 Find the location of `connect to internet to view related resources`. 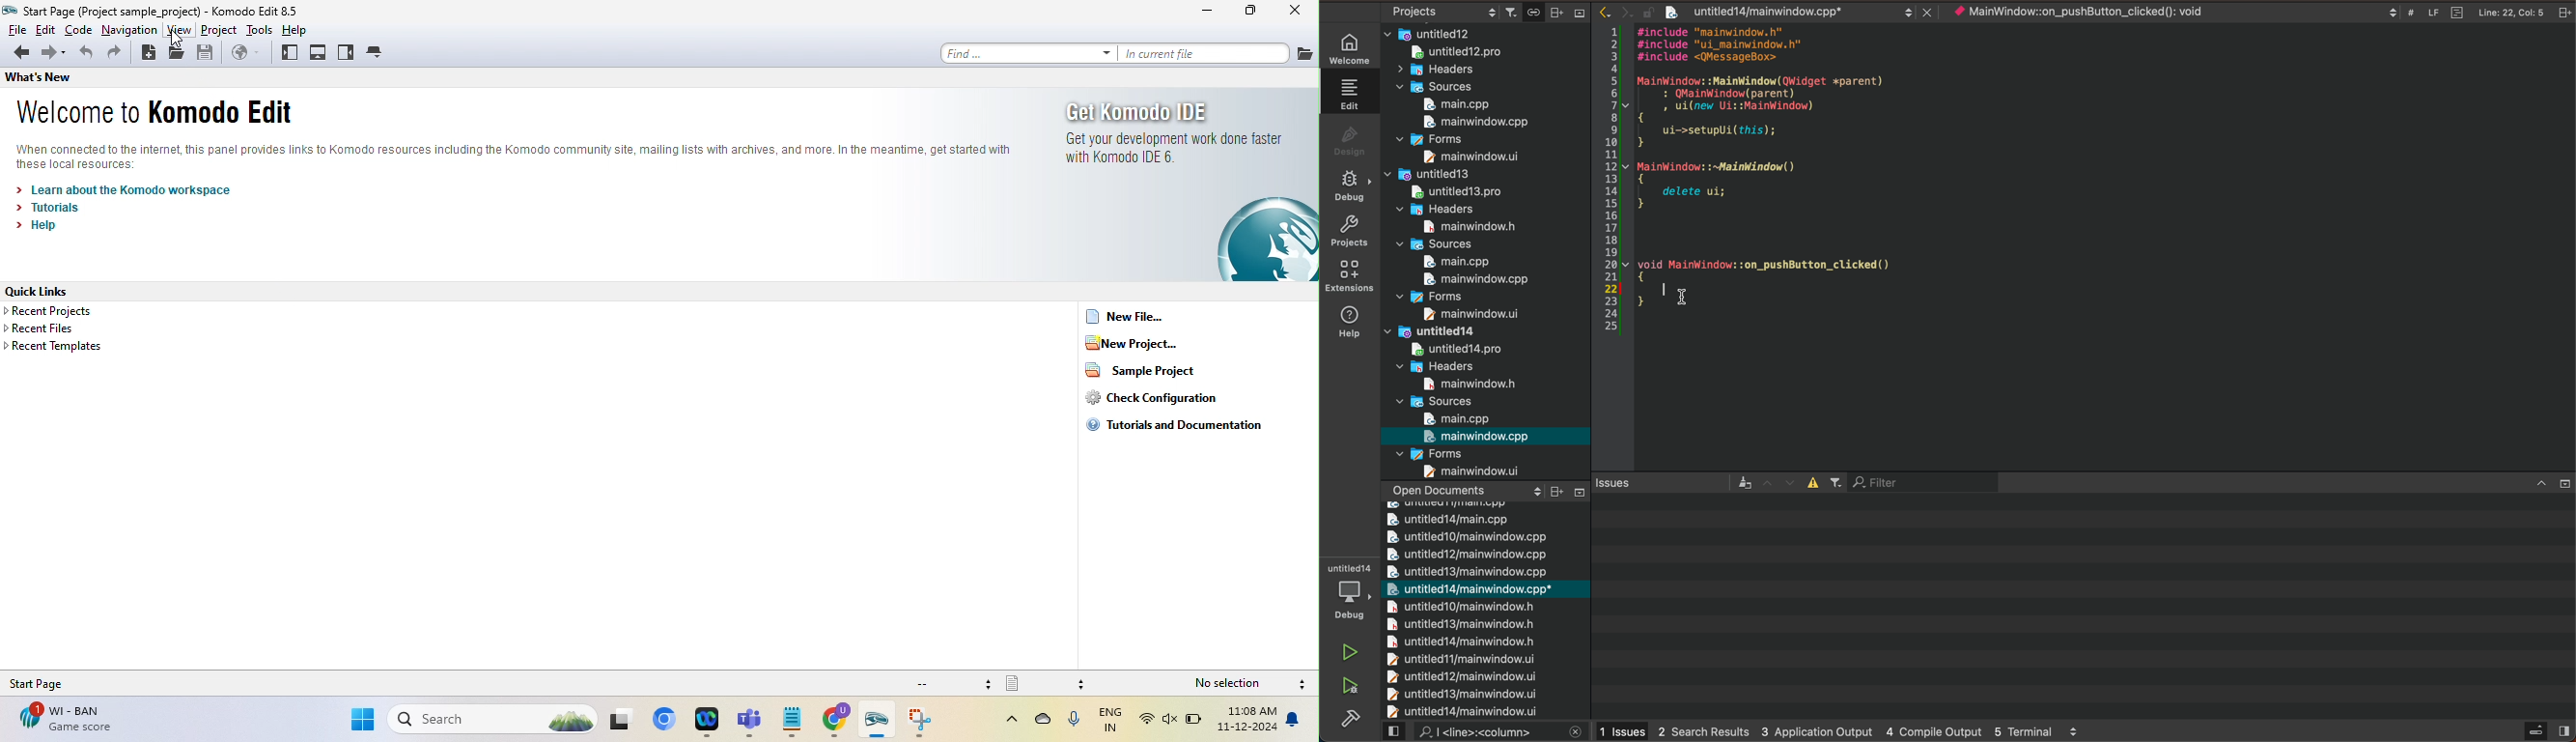

connect to internet to view related resources is located at coordinates (522, 155).